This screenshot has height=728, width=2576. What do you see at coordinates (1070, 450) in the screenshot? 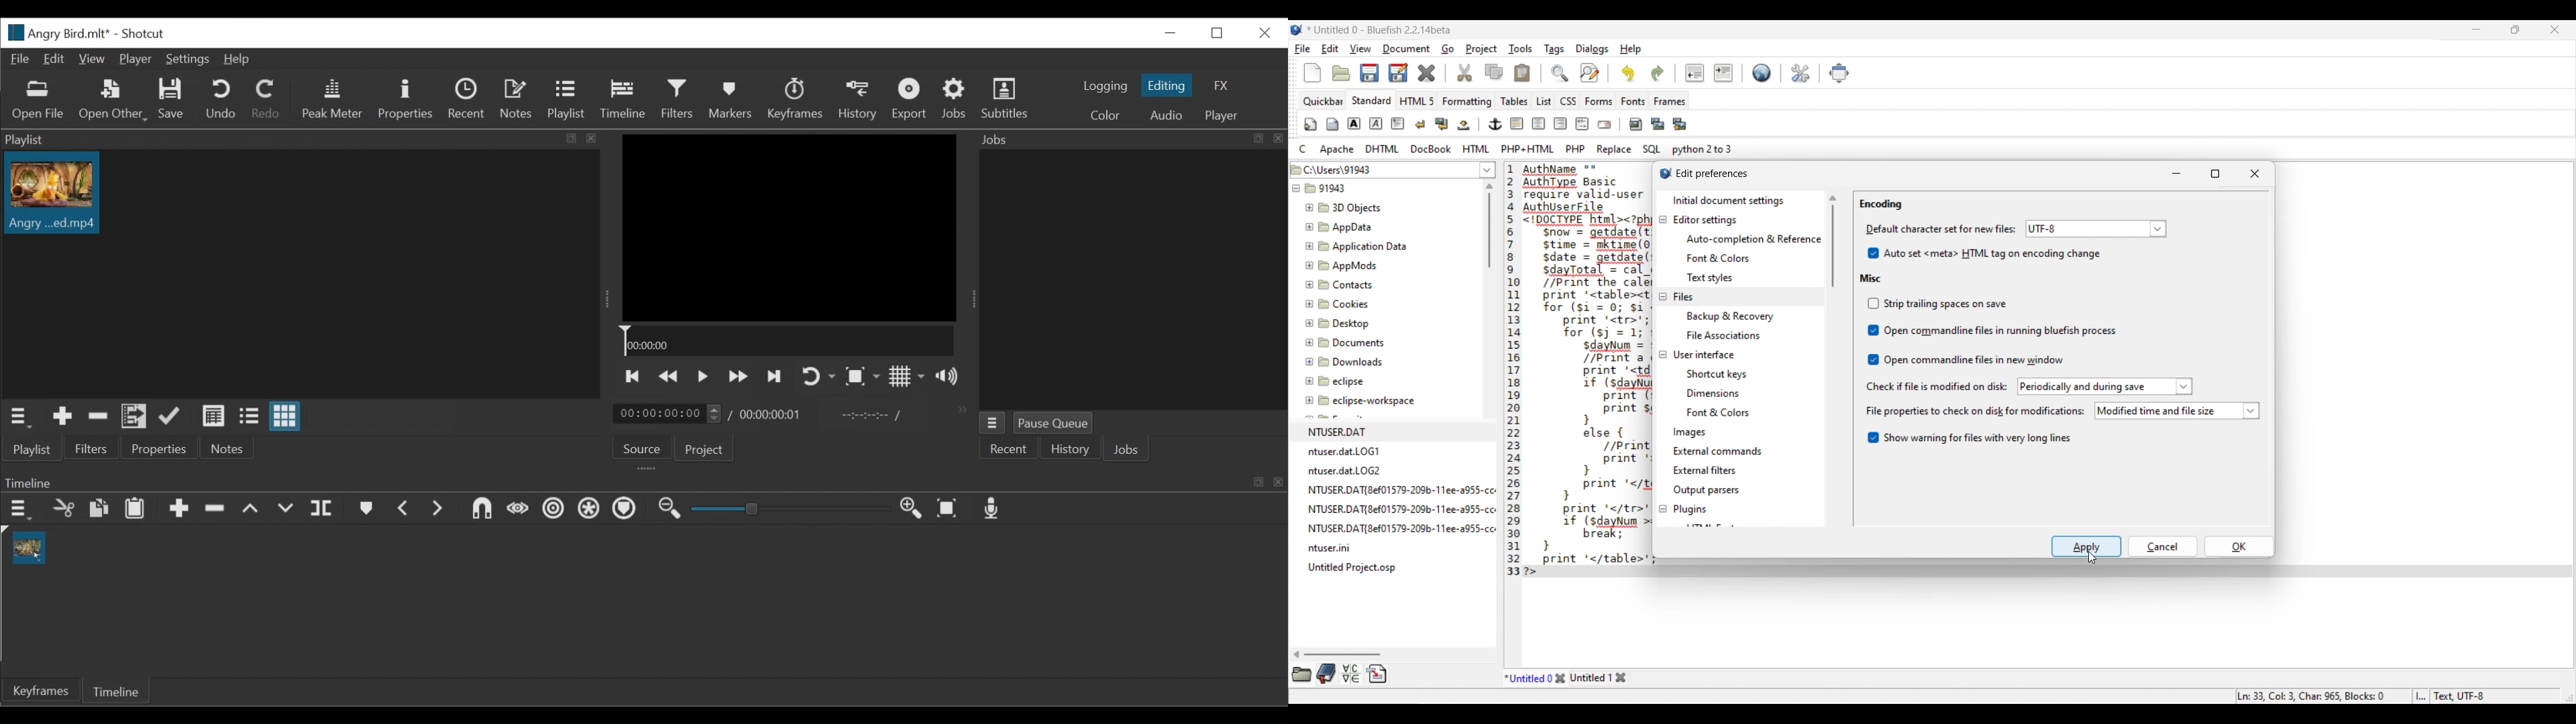
I see `History` at bounding box center [1070, 450].